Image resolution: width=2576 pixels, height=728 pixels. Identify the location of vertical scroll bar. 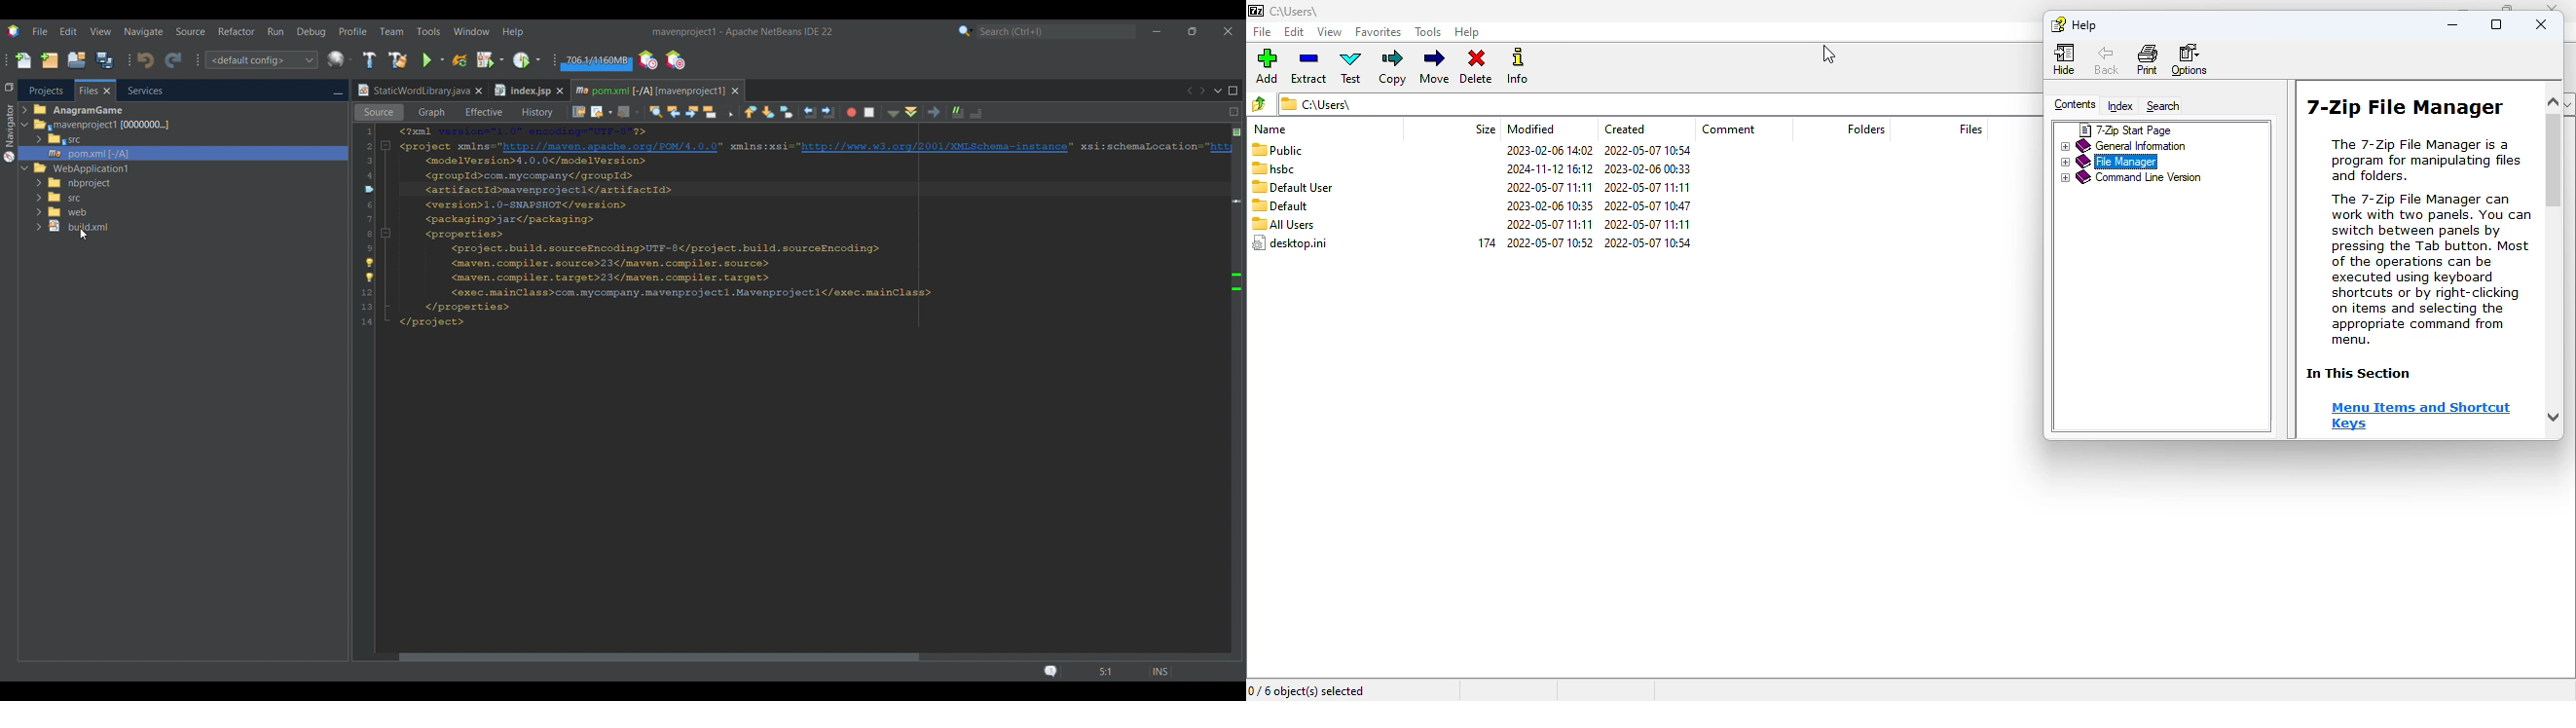
(2555, 164).